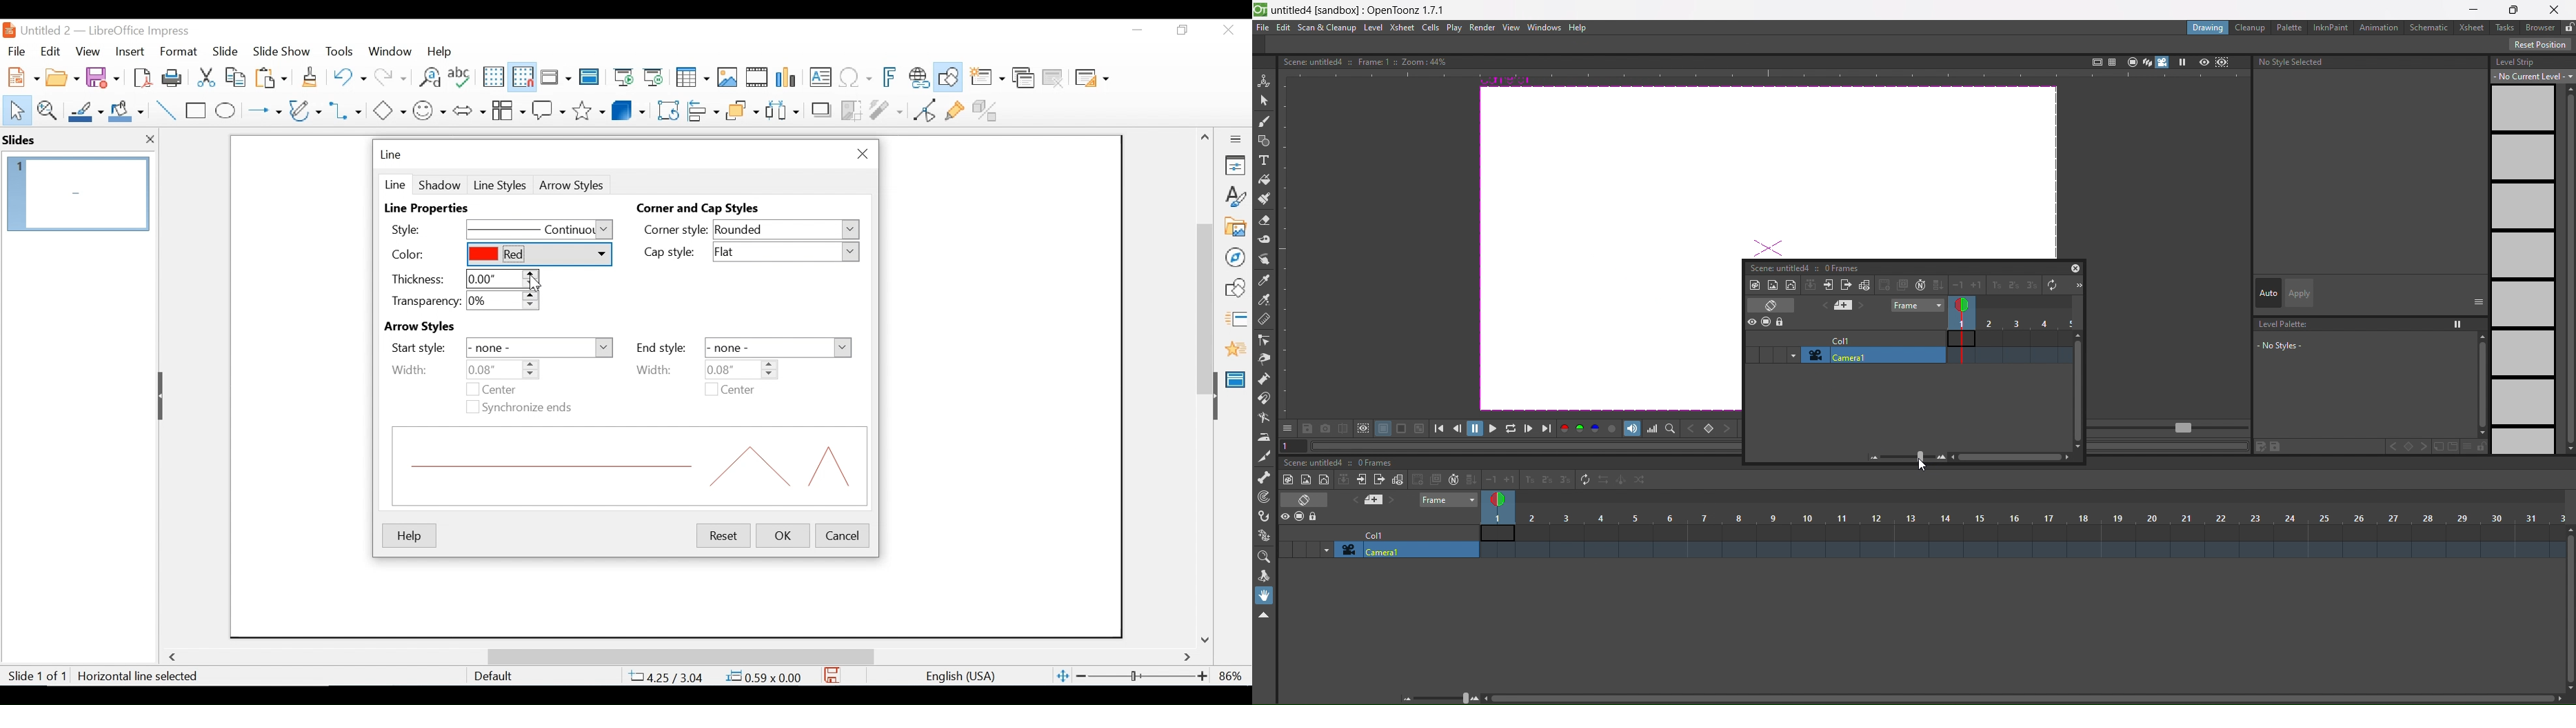 The image size is (2576, 728). Describe the element at coordinates (1928, 467) in the screenshot. I see `cursor` at that location.